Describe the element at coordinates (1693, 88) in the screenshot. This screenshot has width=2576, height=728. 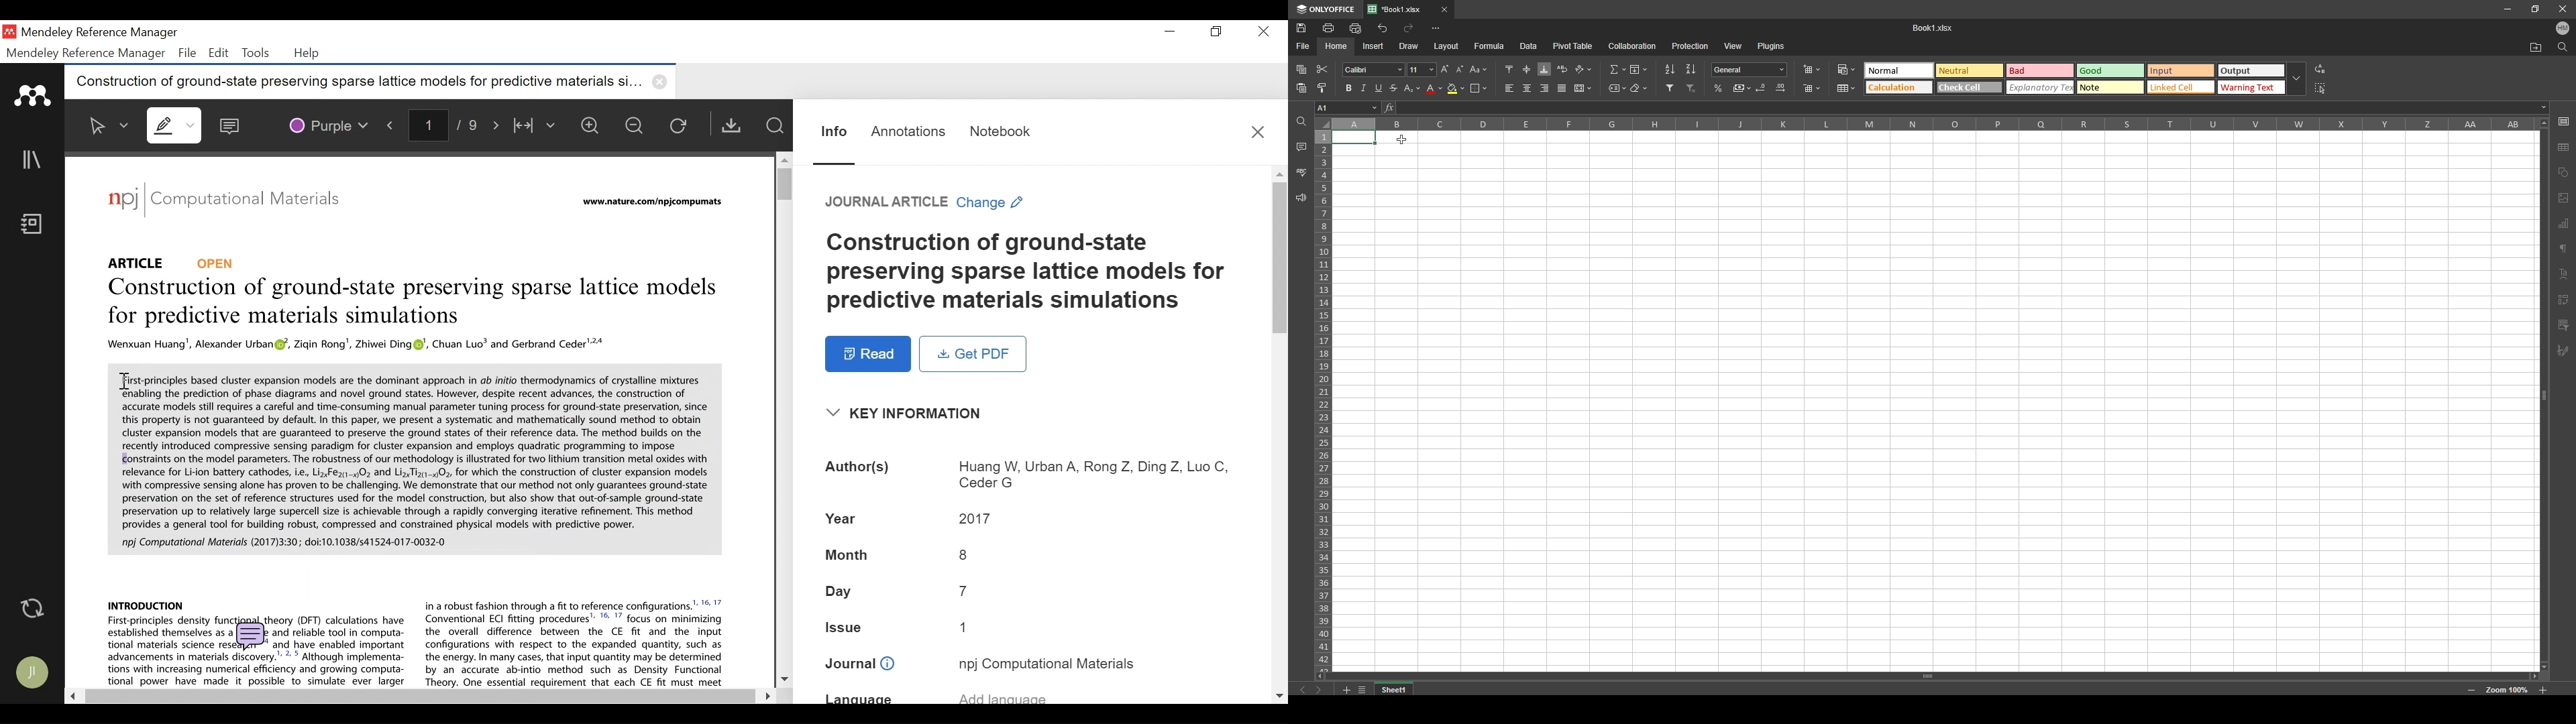
I see `remove filter` at that location.